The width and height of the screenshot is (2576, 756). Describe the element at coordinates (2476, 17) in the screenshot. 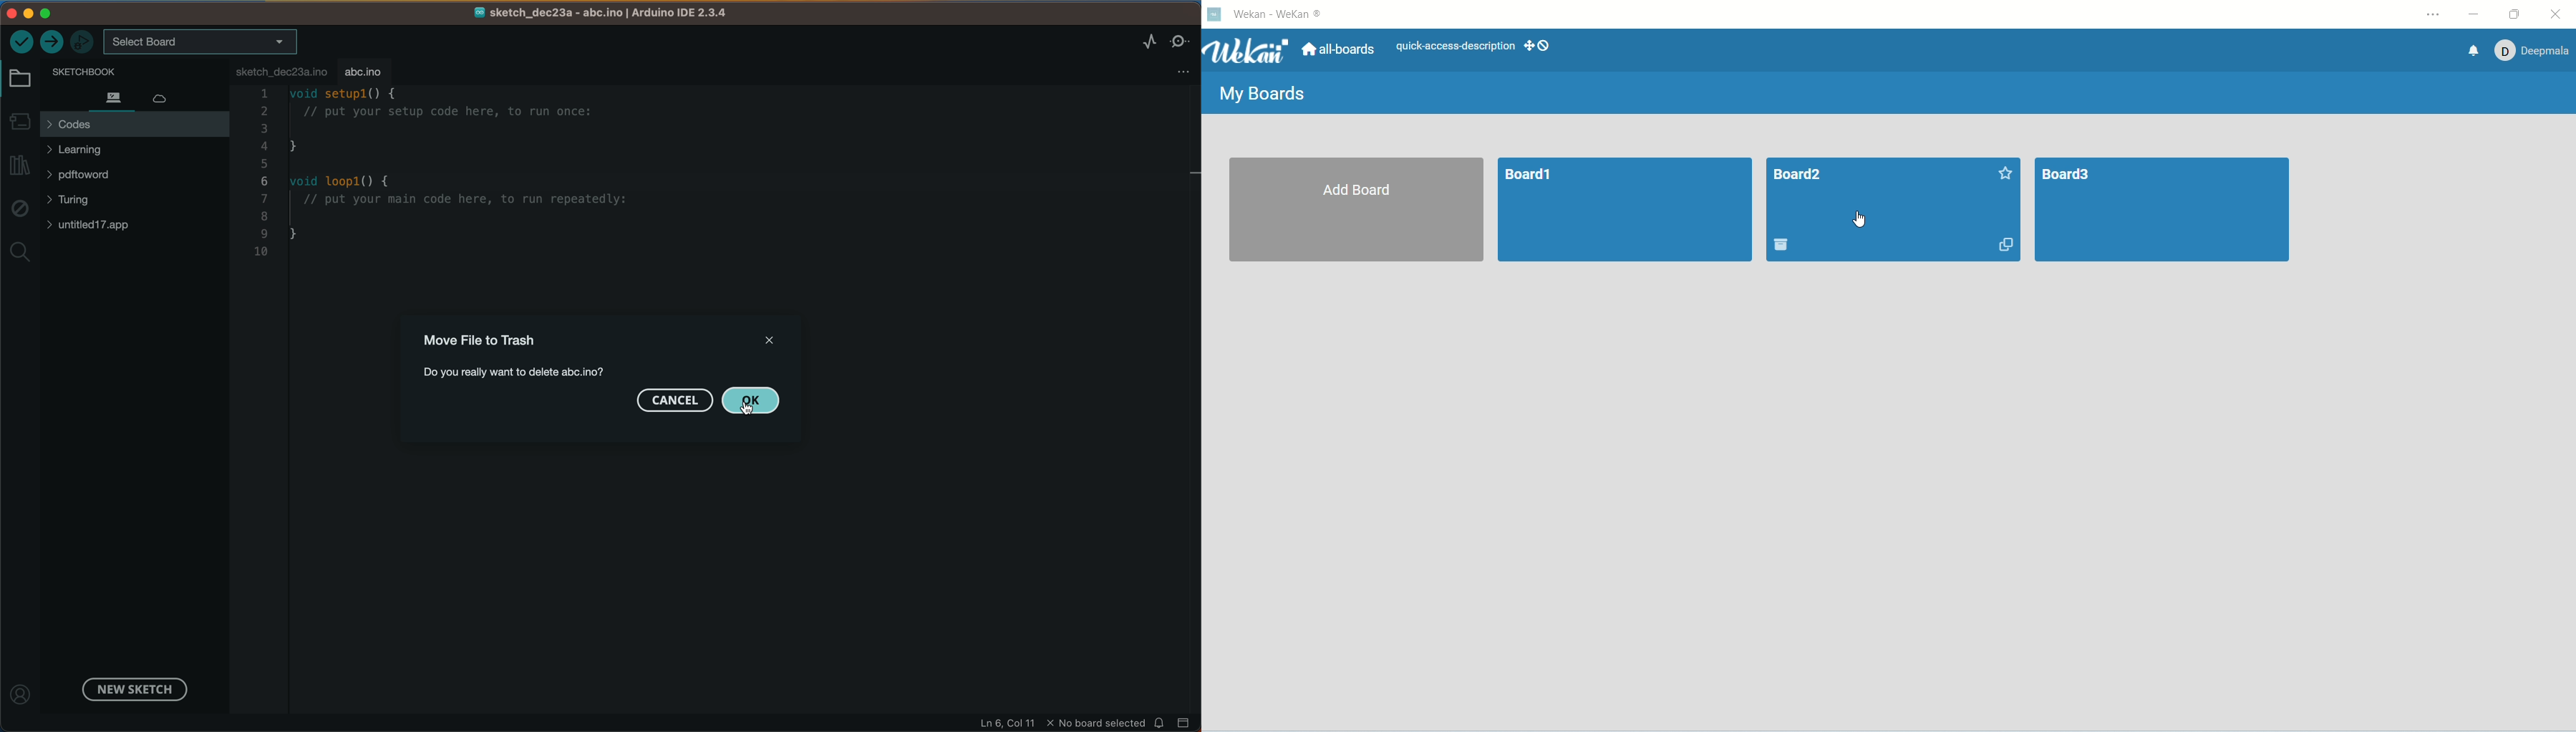

I see `minimize` at that location.